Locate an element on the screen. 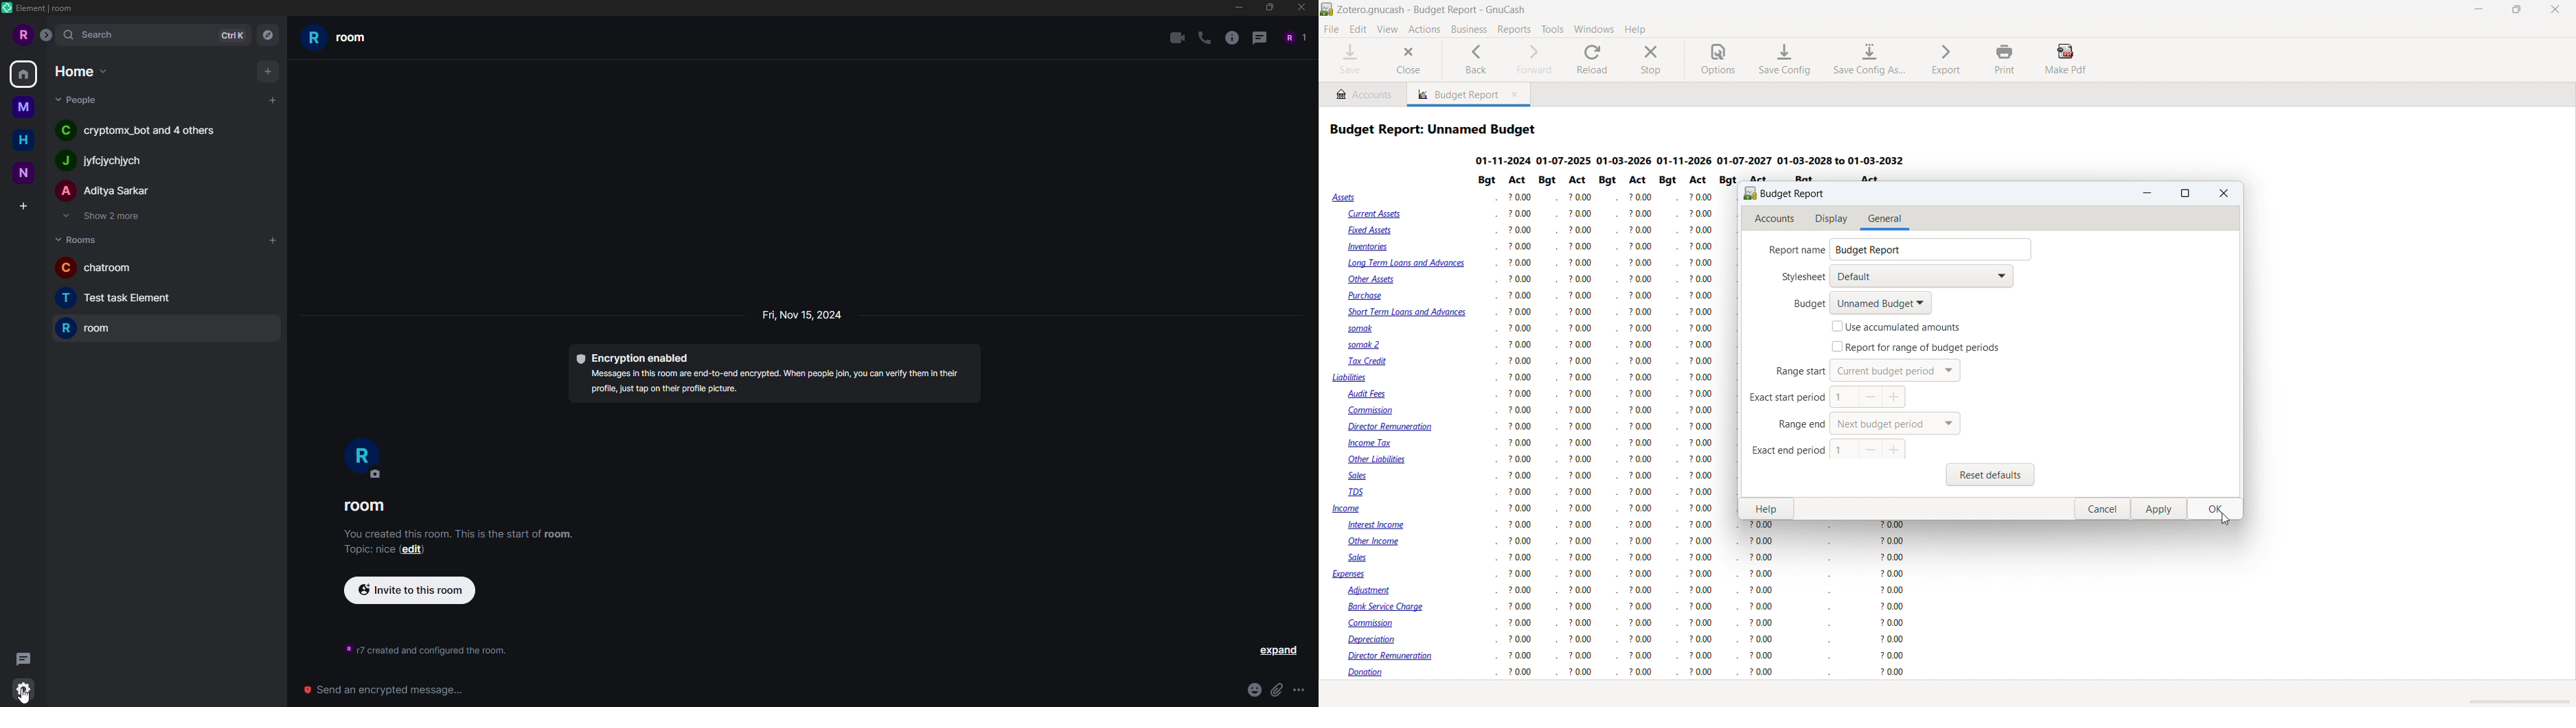  increase is located at coordinates (1895, 397).